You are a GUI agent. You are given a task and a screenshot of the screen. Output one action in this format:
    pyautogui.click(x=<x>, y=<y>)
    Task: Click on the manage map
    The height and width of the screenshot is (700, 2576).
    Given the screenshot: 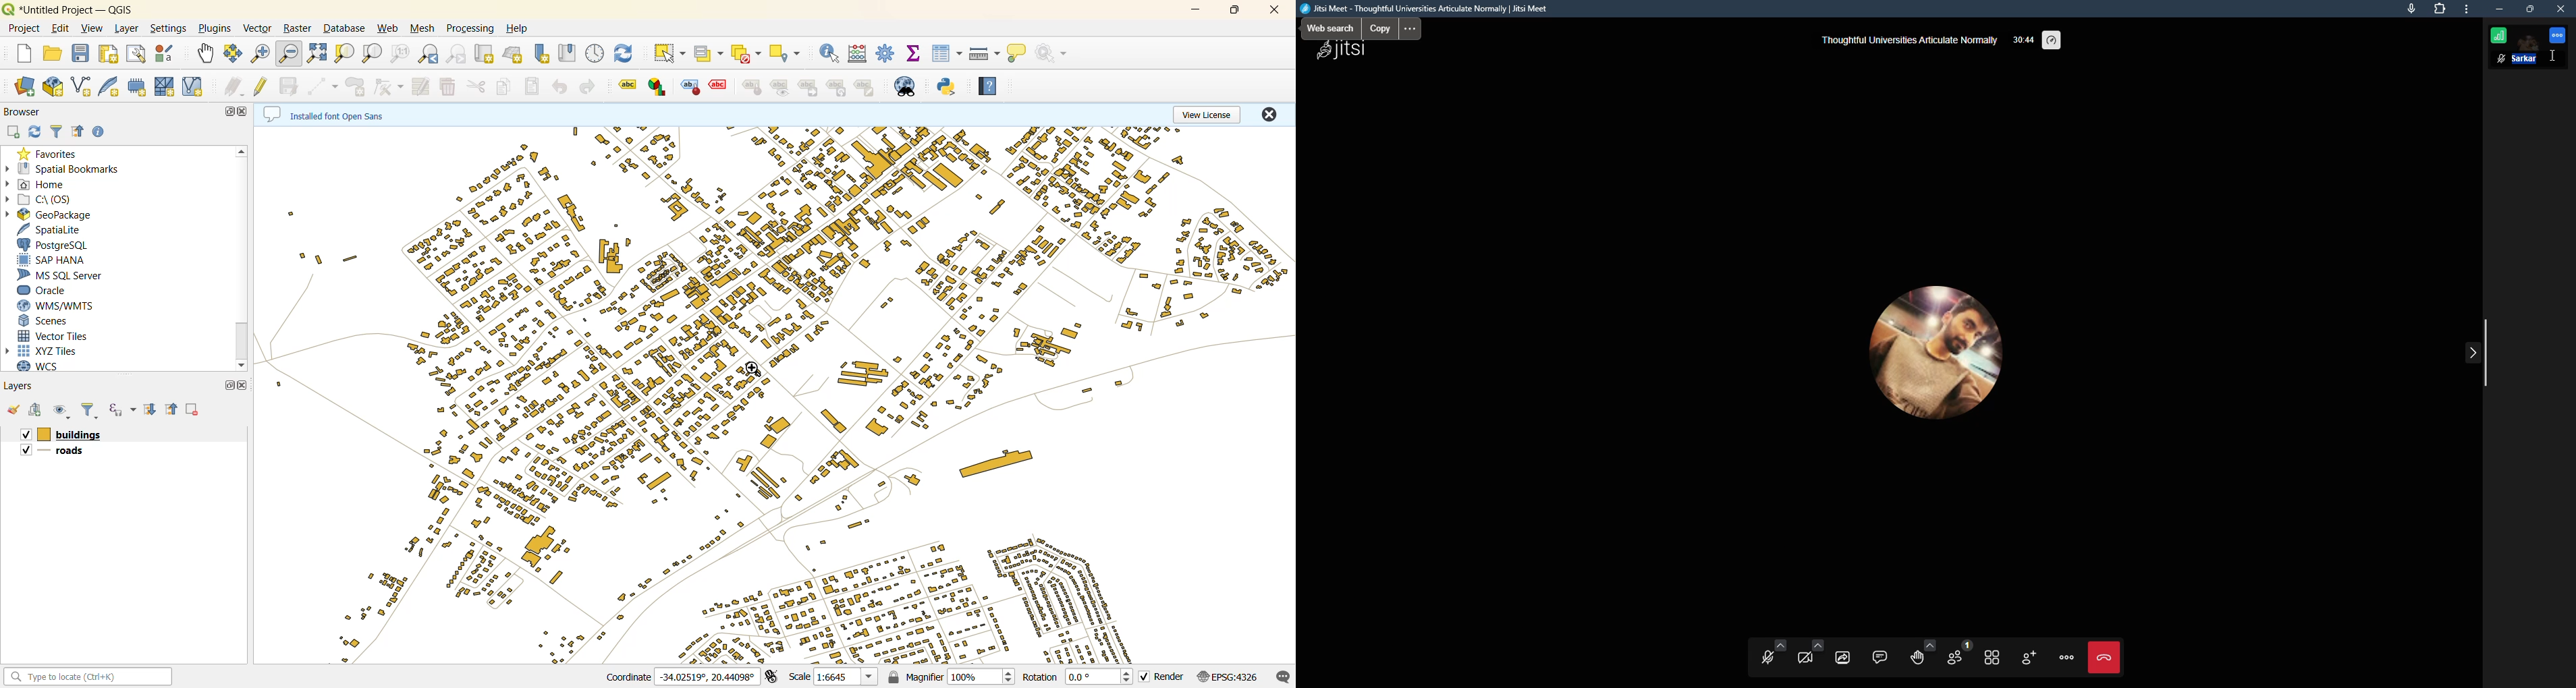 What is the action you would take?
    pyautogui.click(x=63, y=412)
    